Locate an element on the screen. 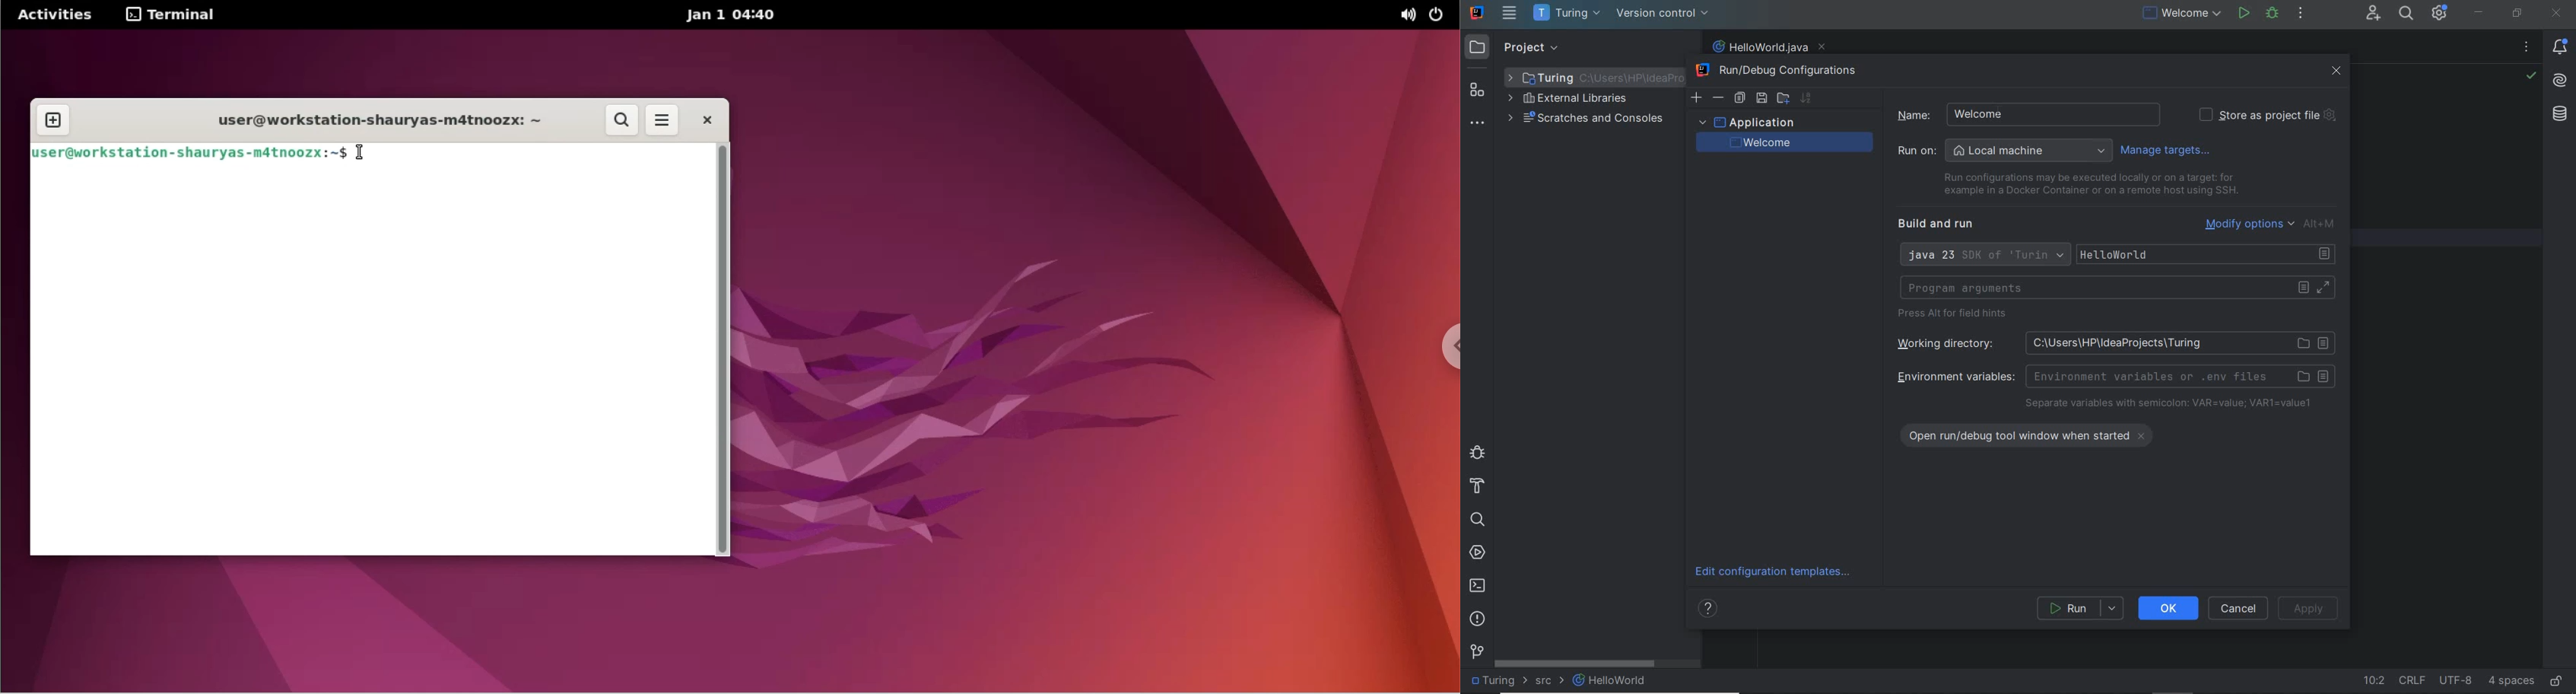 Image resolution: width=2576 pixels, height=700 pixels. Working directory is located at coordinates (2111, 342).